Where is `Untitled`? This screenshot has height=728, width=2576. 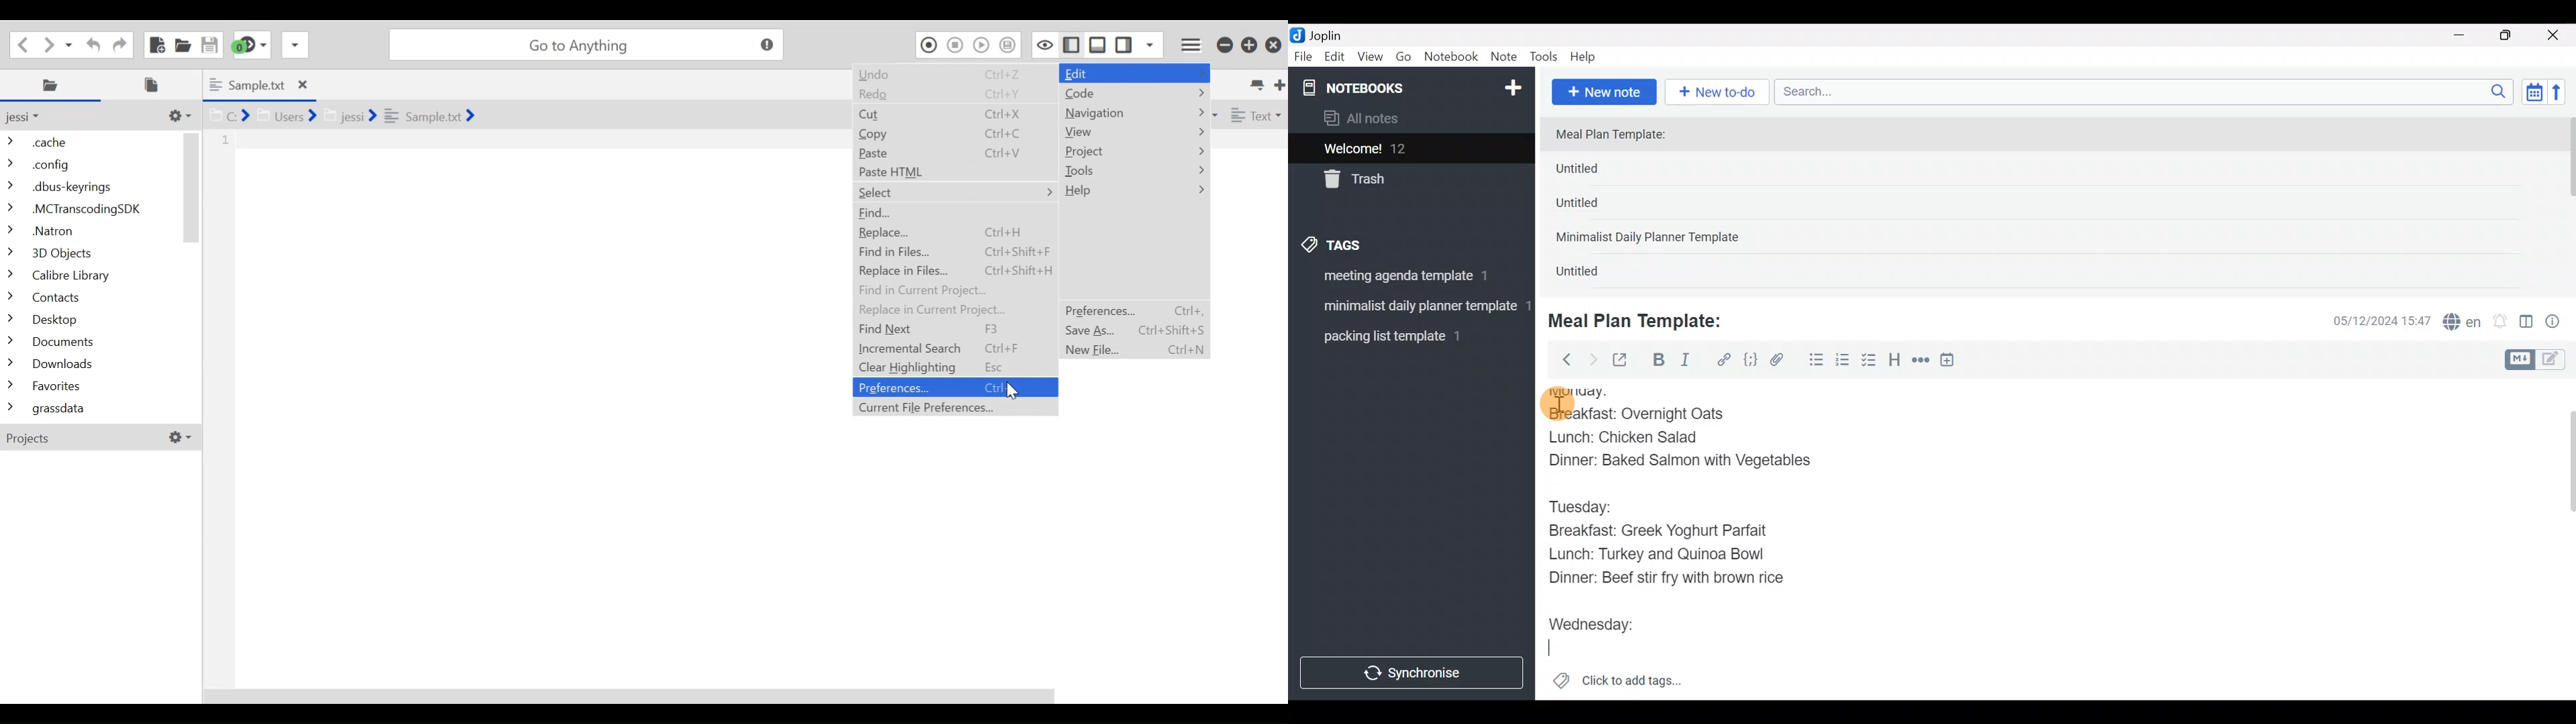
Untitled is located at coordinates (1595, 207).